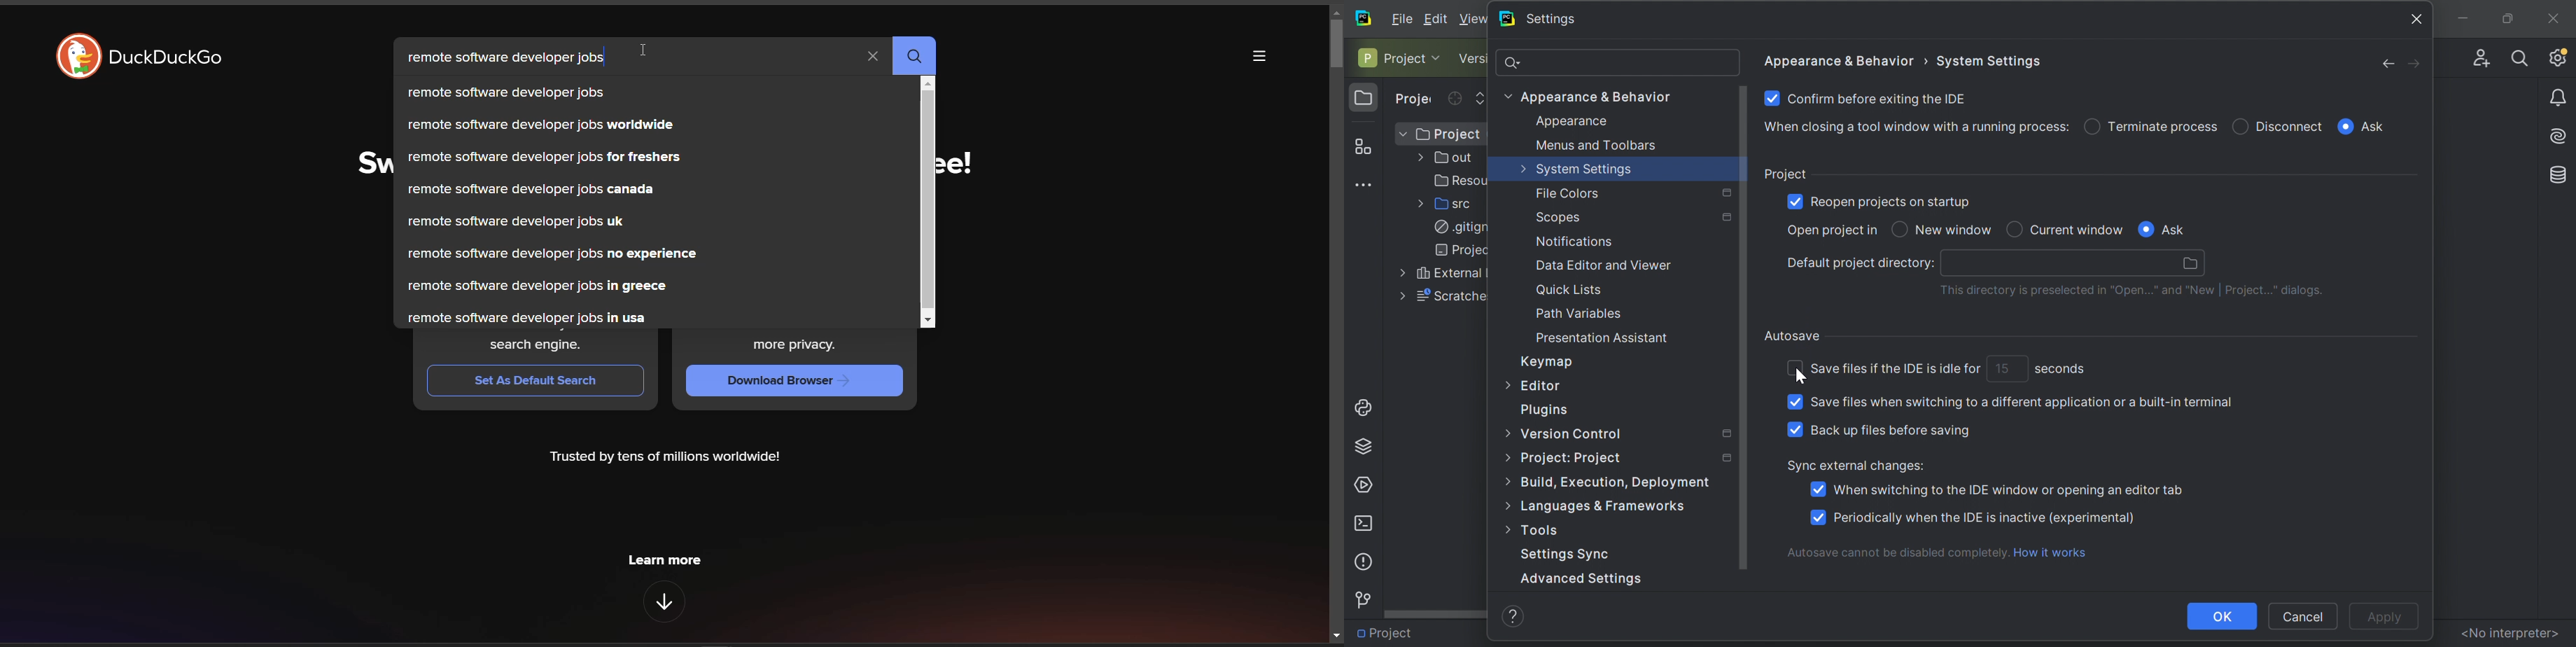 This screenshot has height=672, width=2576. Describe the element at coordinates (1364, 98) in the screenshot. I see `Project` at that location.